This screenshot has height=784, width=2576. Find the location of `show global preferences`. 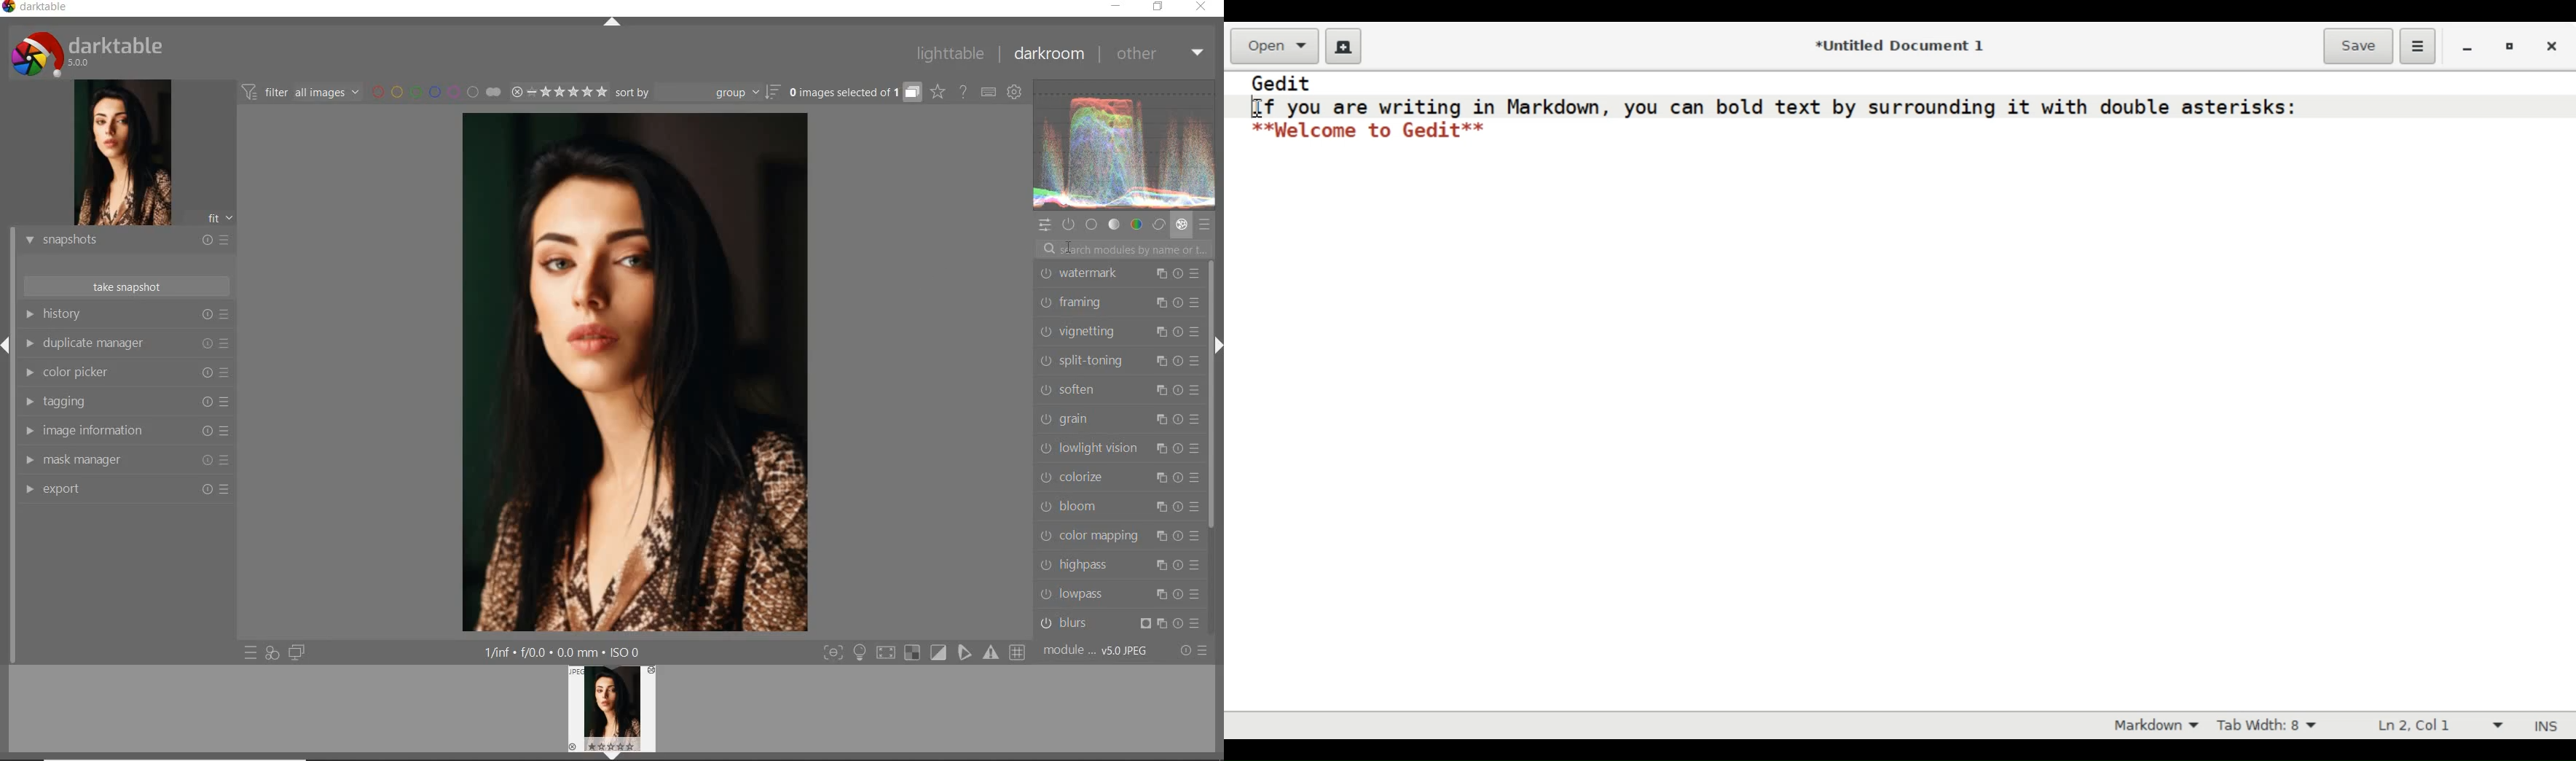

show global preferences is located at coordinates (1016, 91).